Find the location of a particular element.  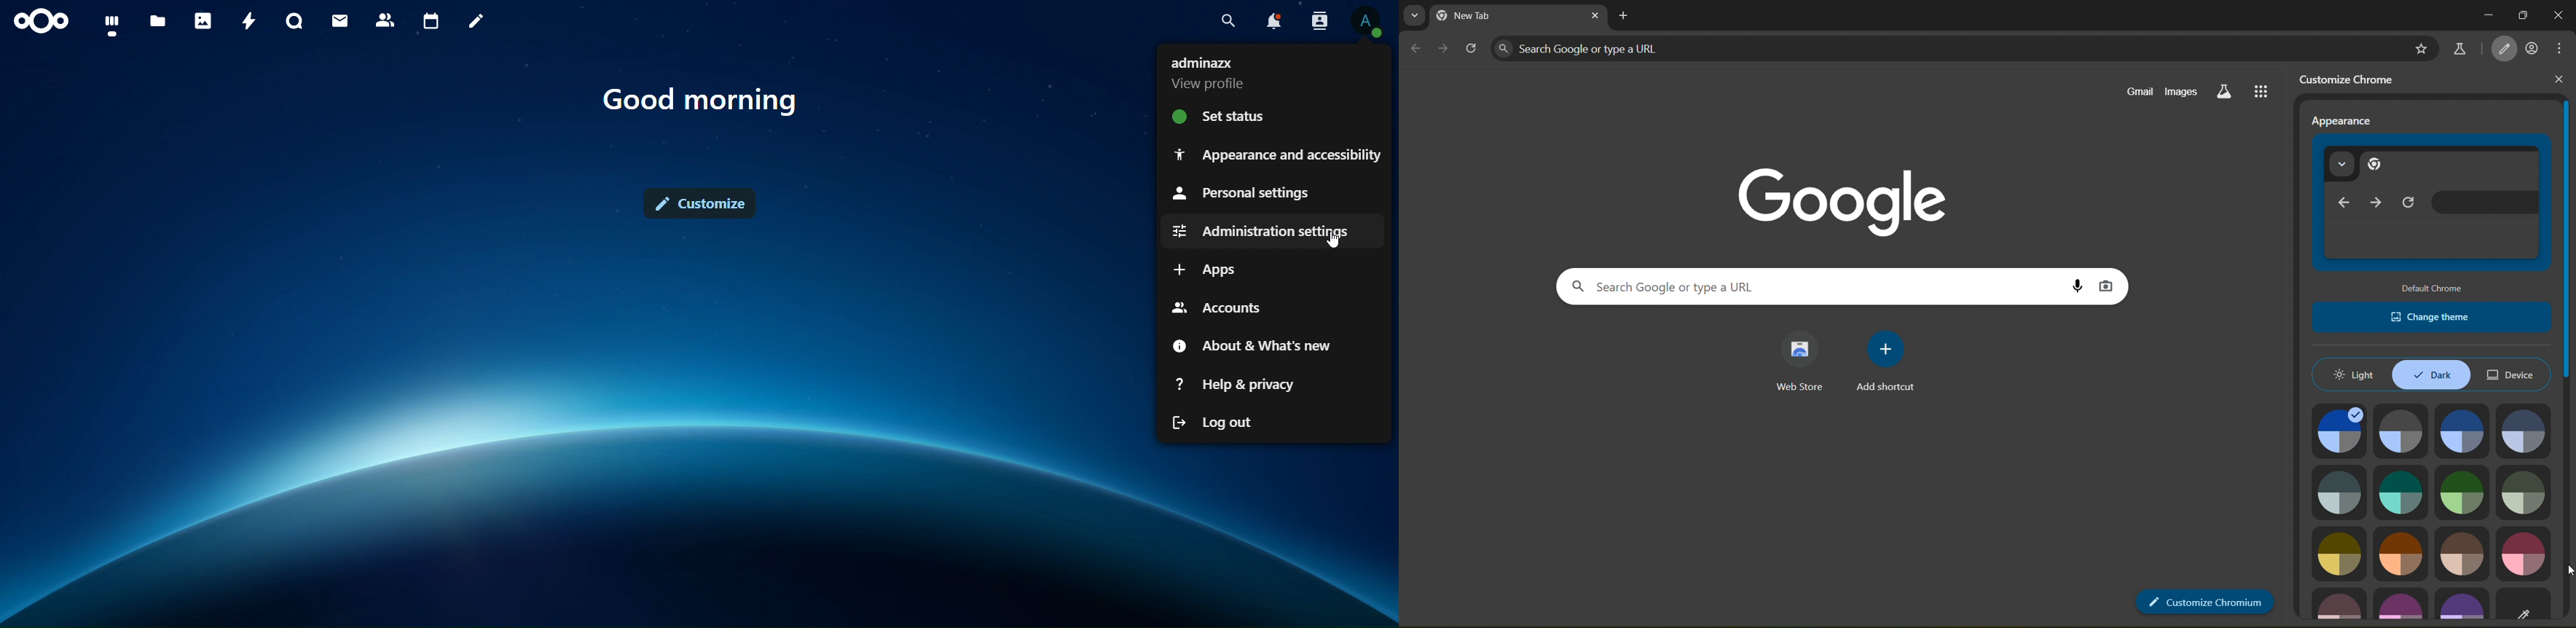

activity is located at coordinates (250, 20).